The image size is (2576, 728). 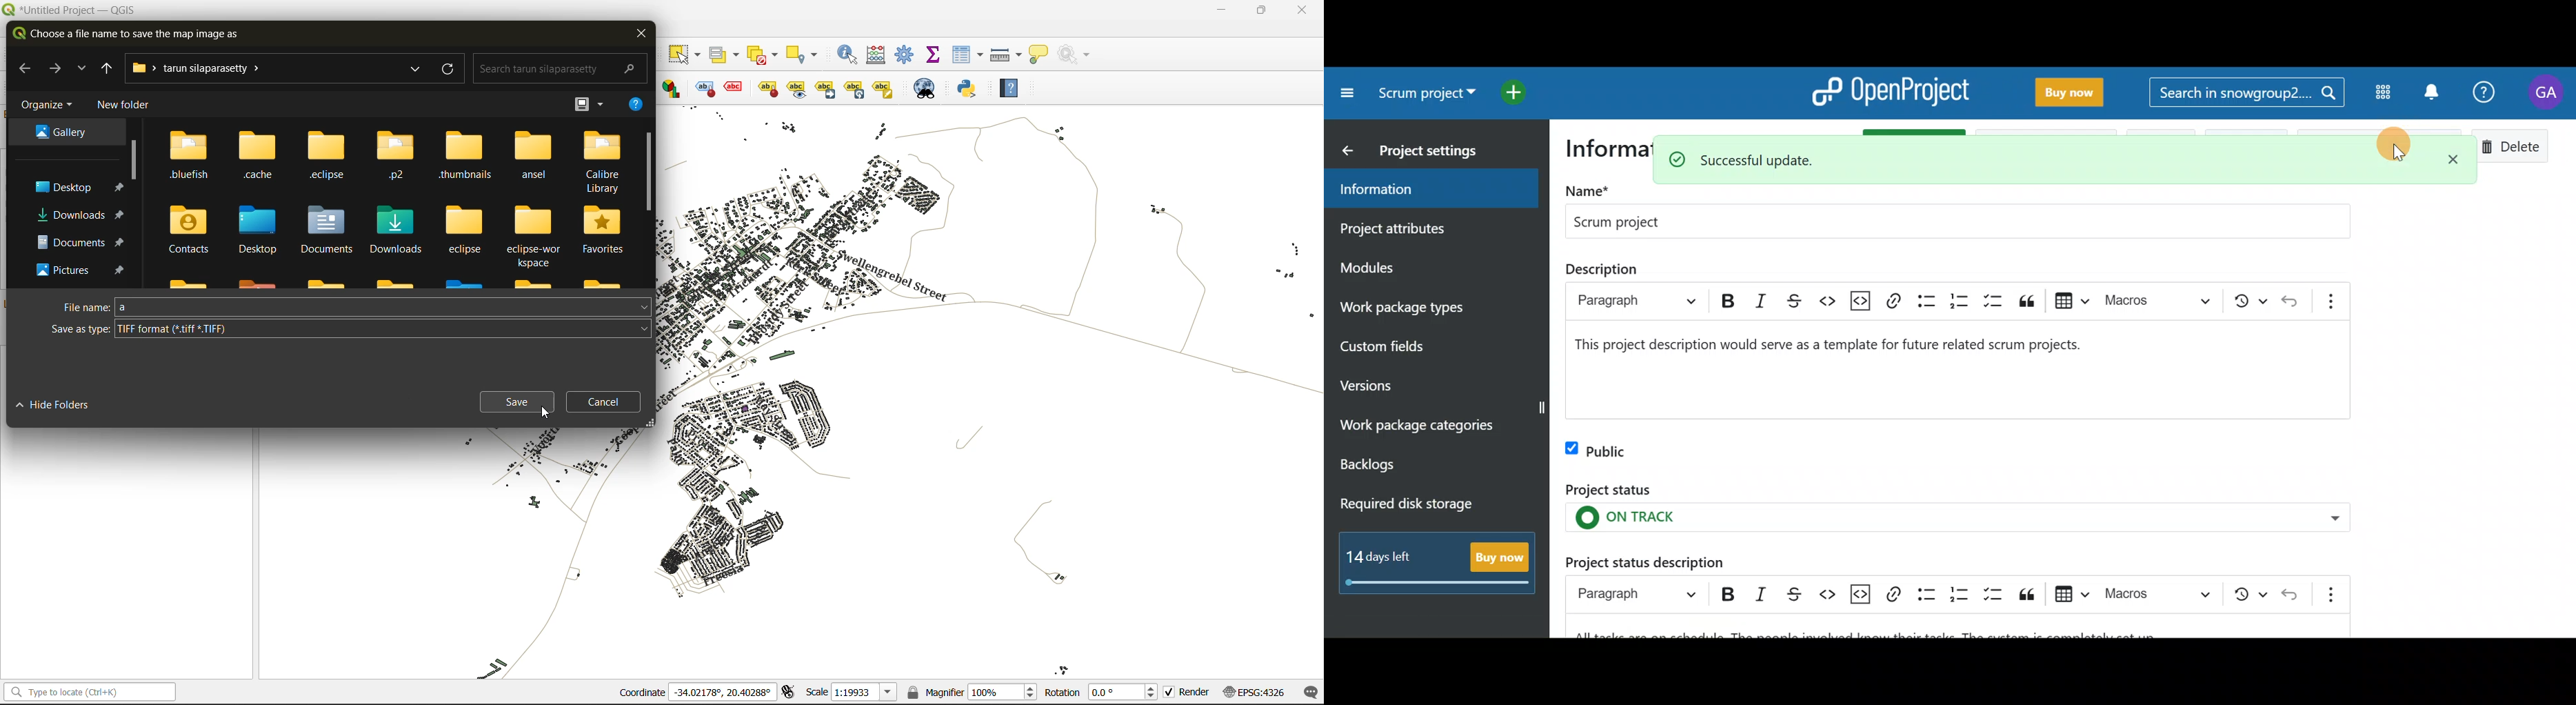 I want to click on project description, so click(x=1842, y=351).